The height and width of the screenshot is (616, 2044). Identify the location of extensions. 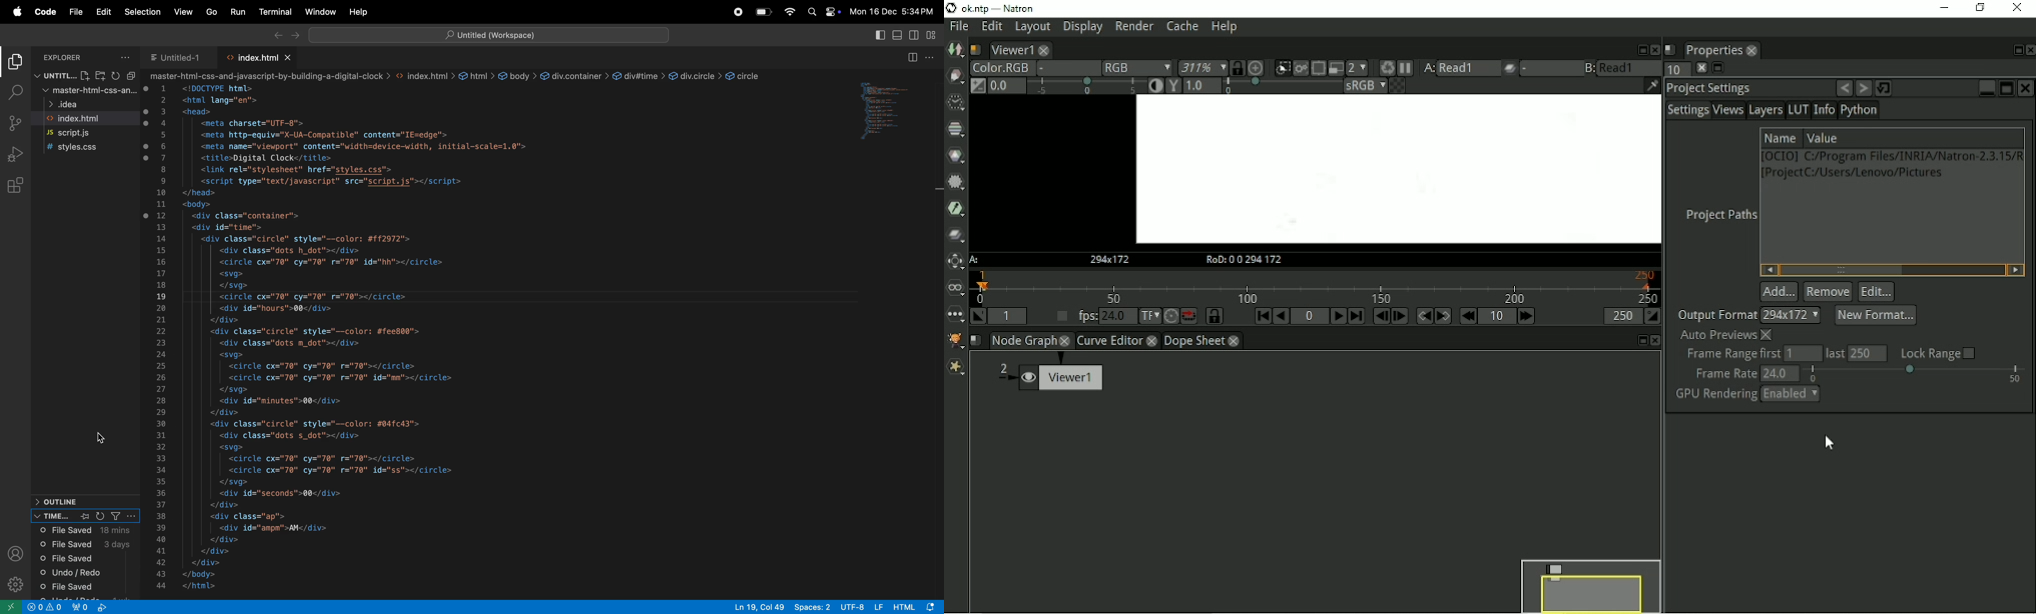
(16, 187).